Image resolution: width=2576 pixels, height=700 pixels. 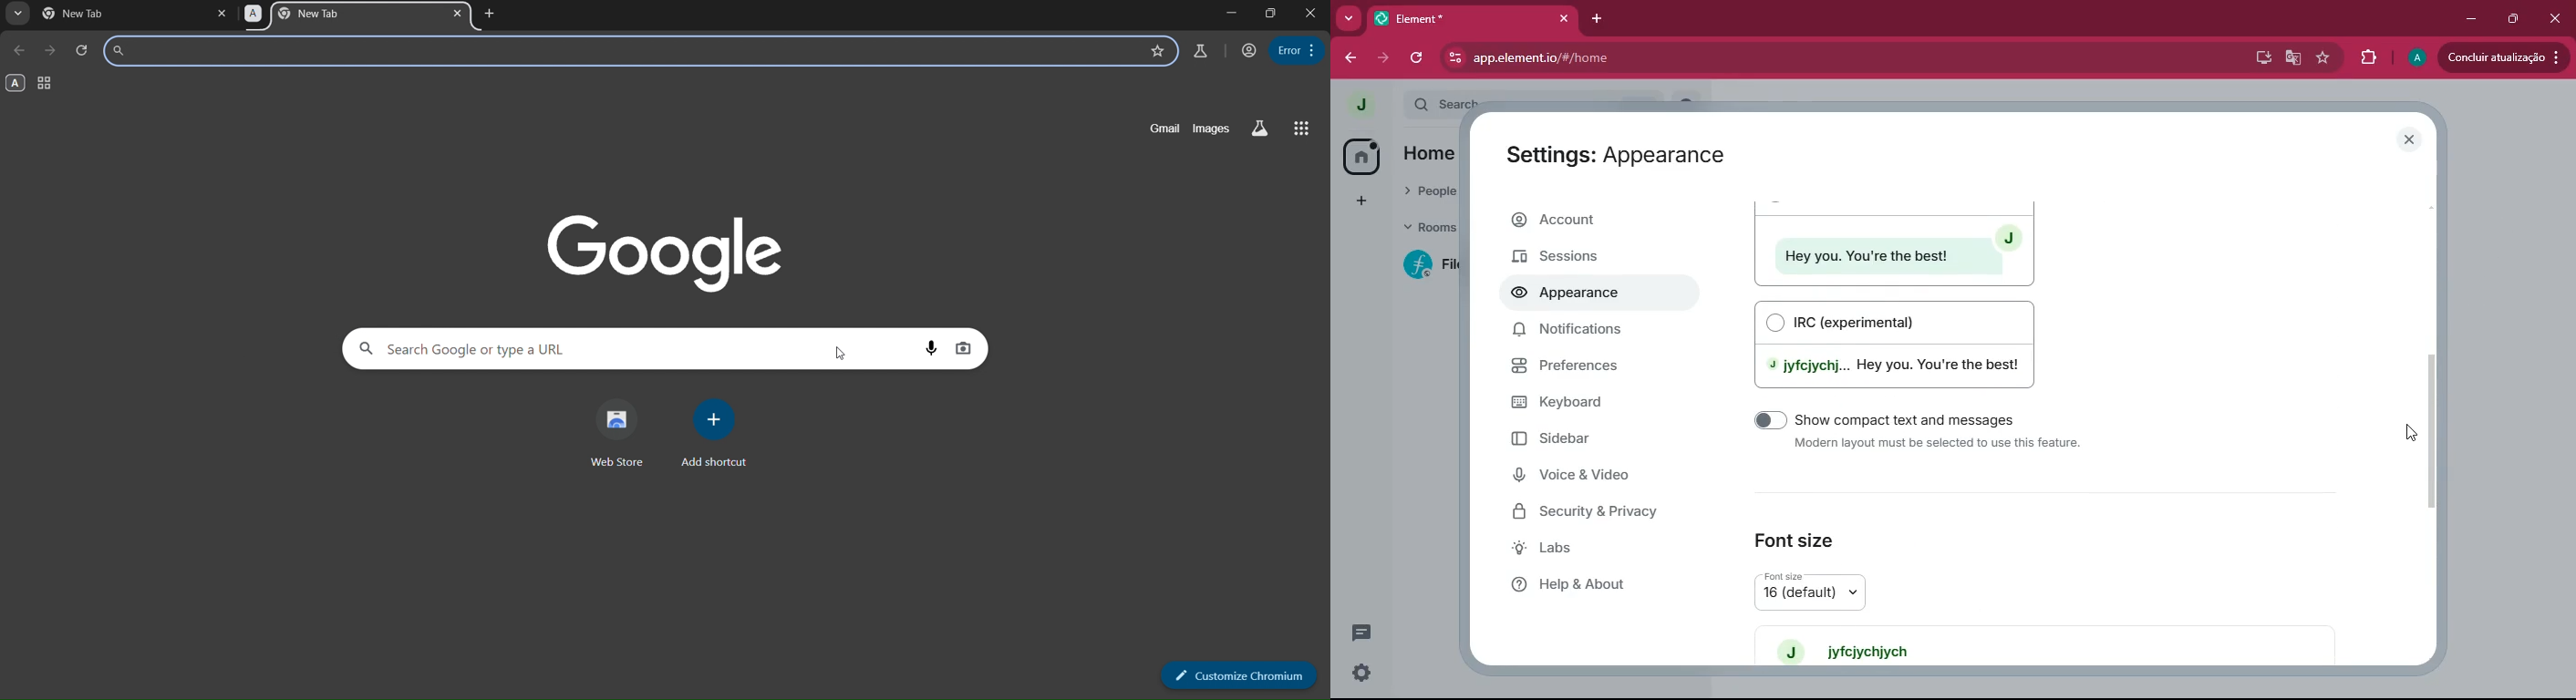 I want to click on more, so click(x=1350, y=19).